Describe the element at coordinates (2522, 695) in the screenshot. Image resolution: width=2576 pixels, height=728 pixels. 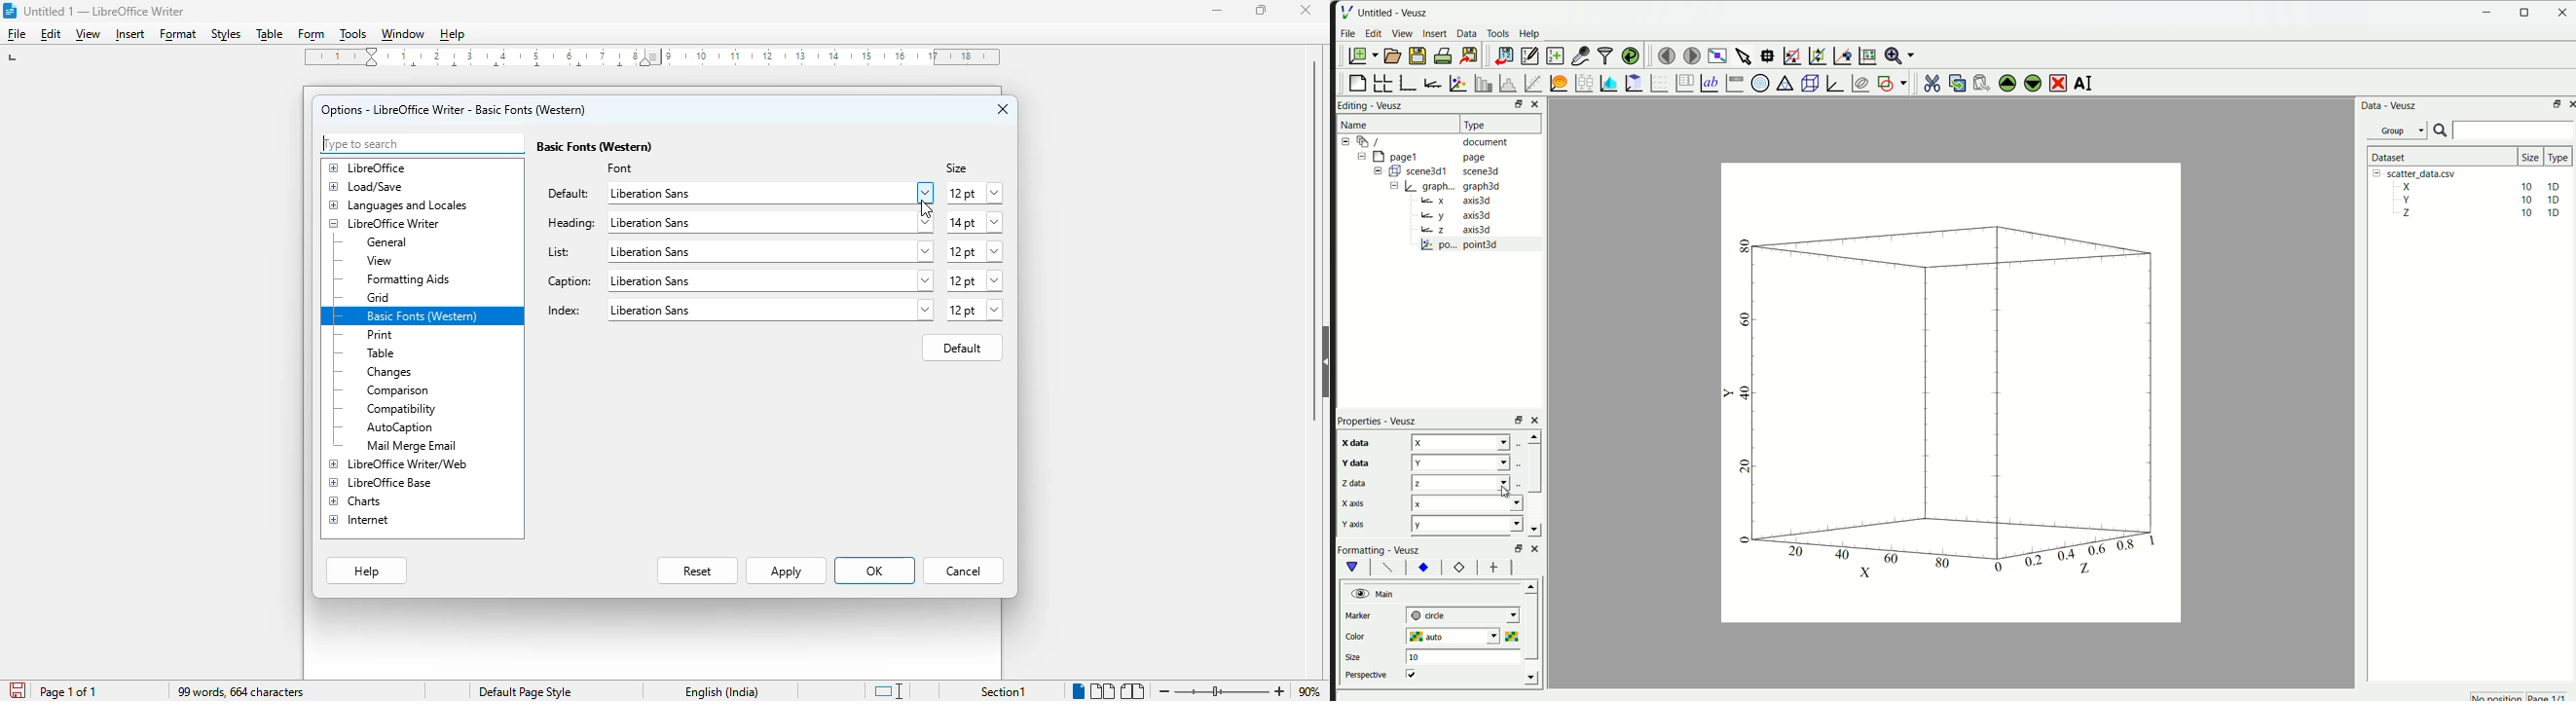
I see `no position page 1/1` at that location.